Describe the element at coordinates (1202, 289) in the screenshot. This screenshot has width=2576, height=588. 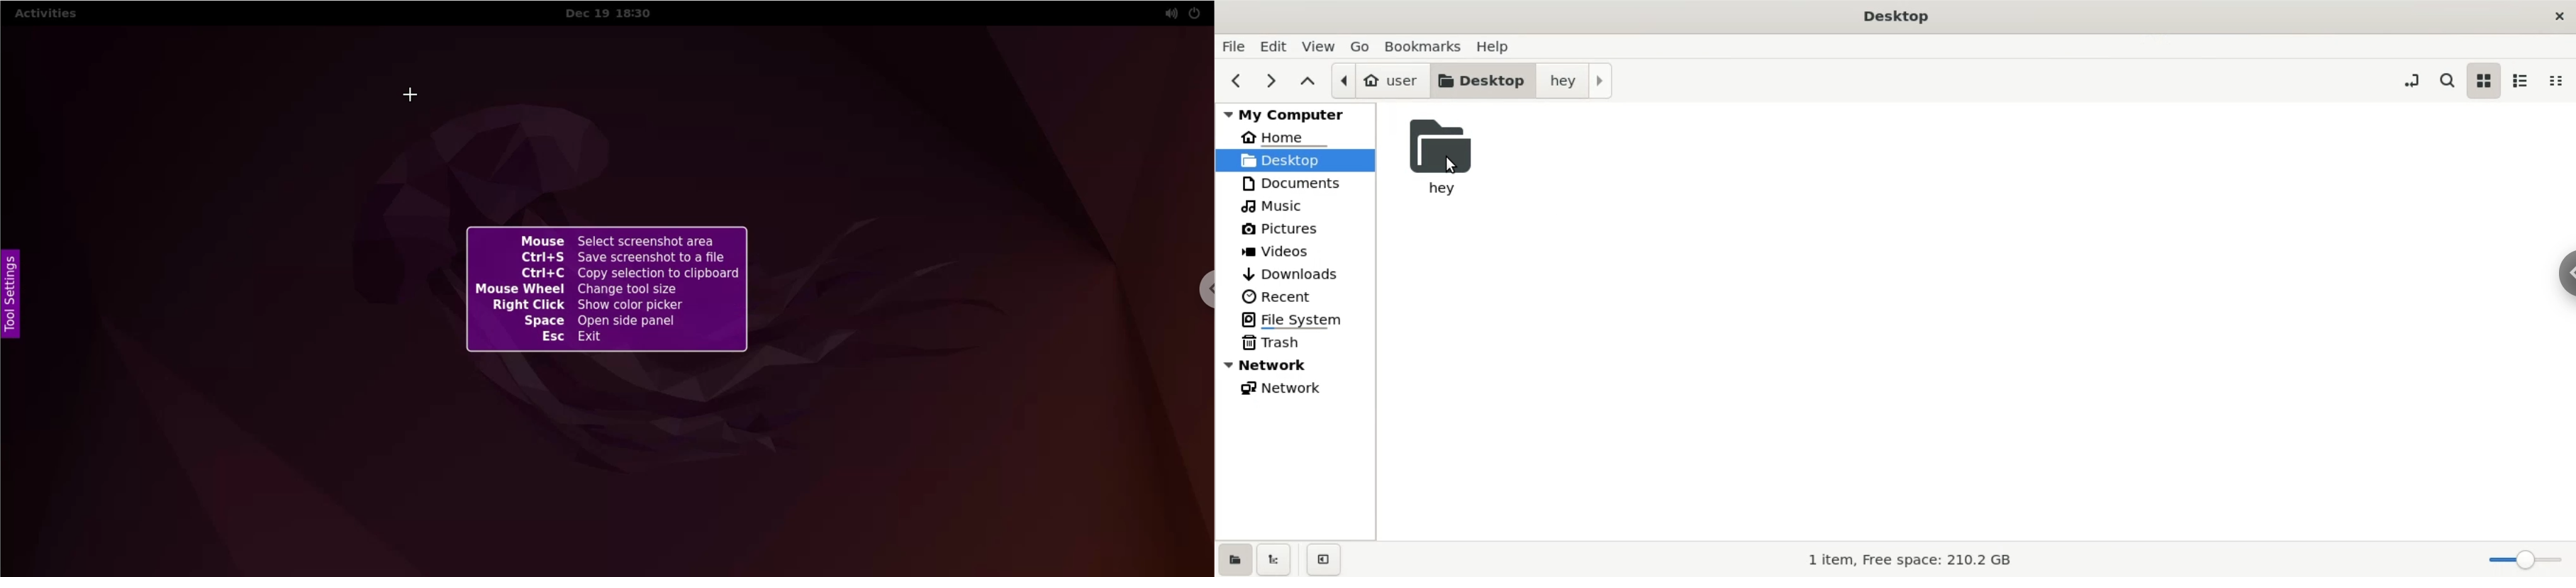
I see `chrome options` at that location.